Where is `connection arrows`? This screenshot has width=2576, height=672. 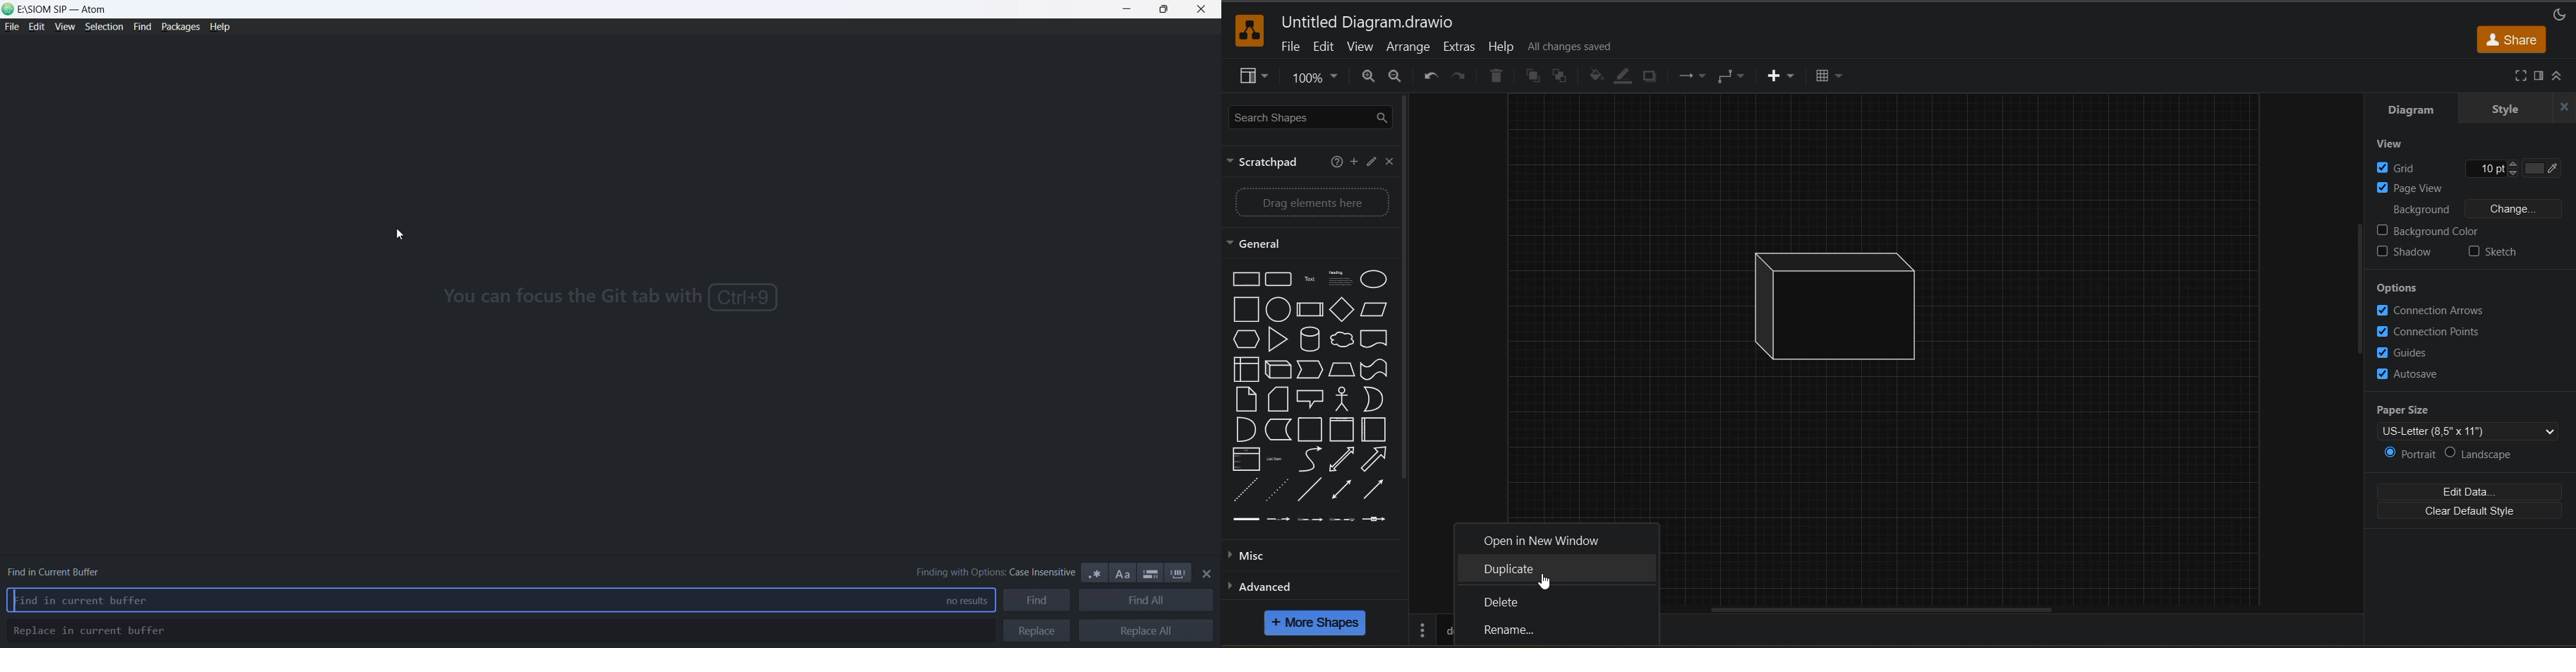
connection arrows is located at coordinates (2433, 311).